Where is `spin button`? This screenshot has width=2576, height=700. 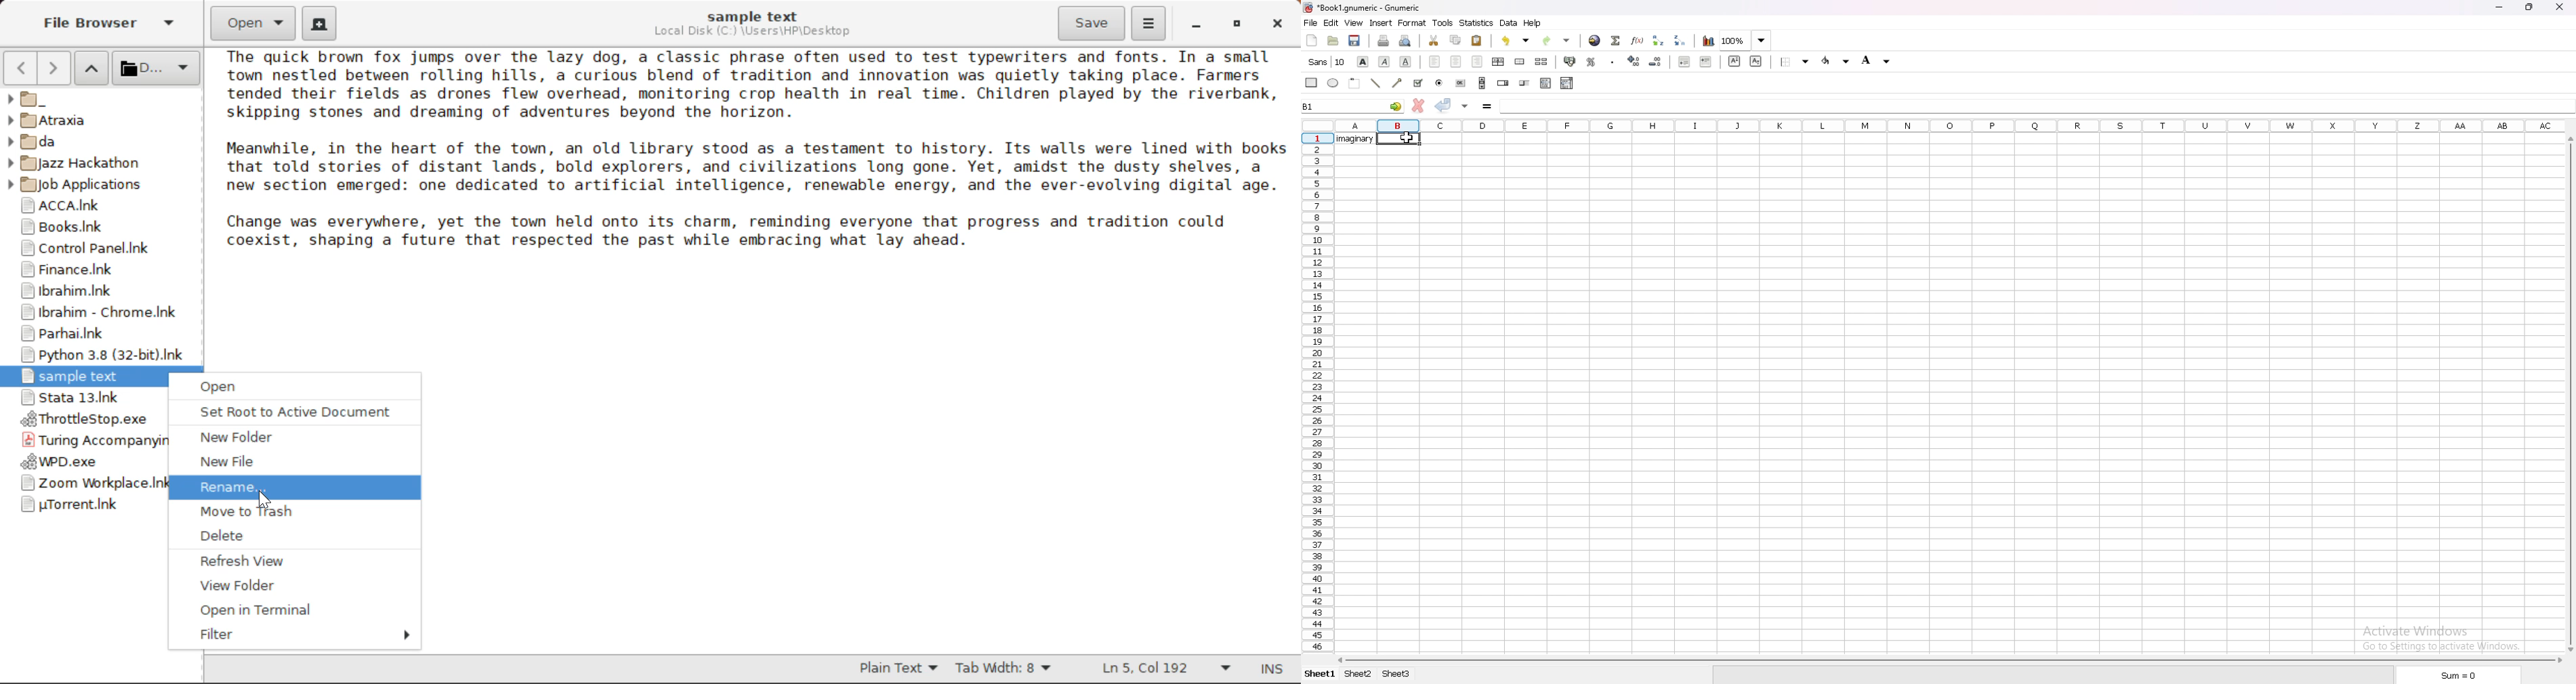 spin button is located at coordinates (1503, 83).